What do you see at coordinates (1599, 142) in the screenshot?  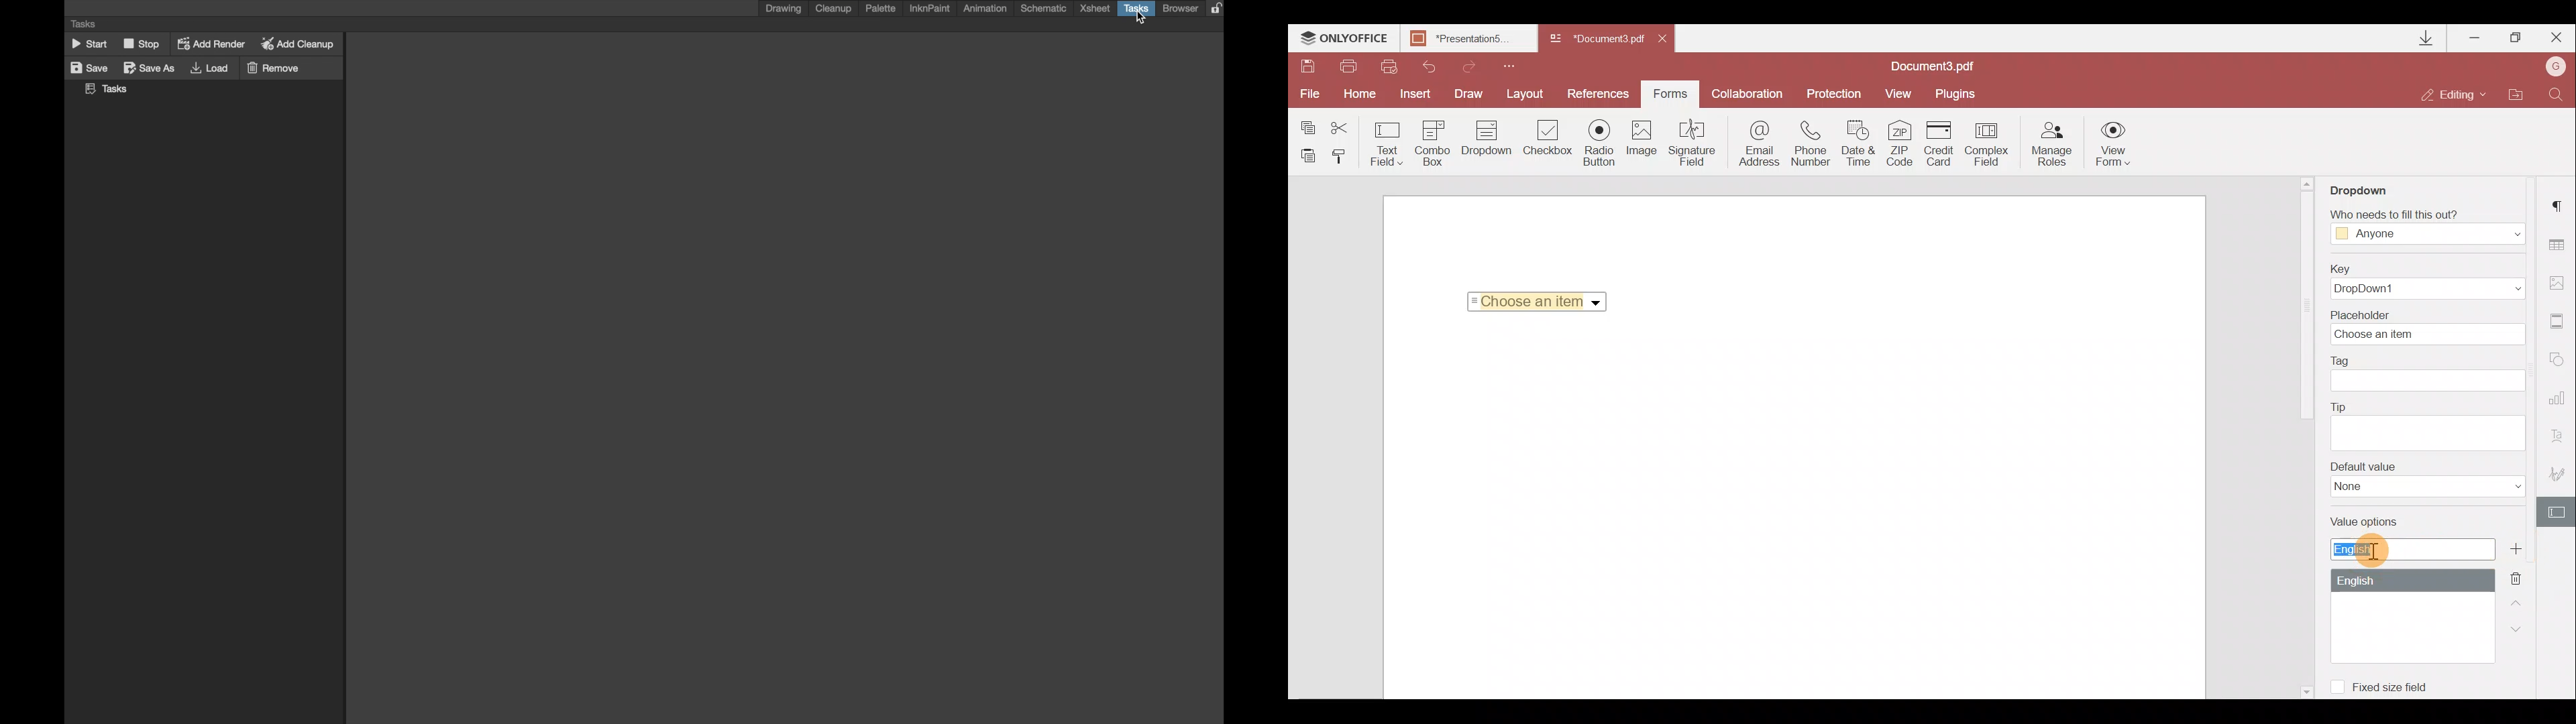 I see `Radio button` at bounding box center [1599, 142].